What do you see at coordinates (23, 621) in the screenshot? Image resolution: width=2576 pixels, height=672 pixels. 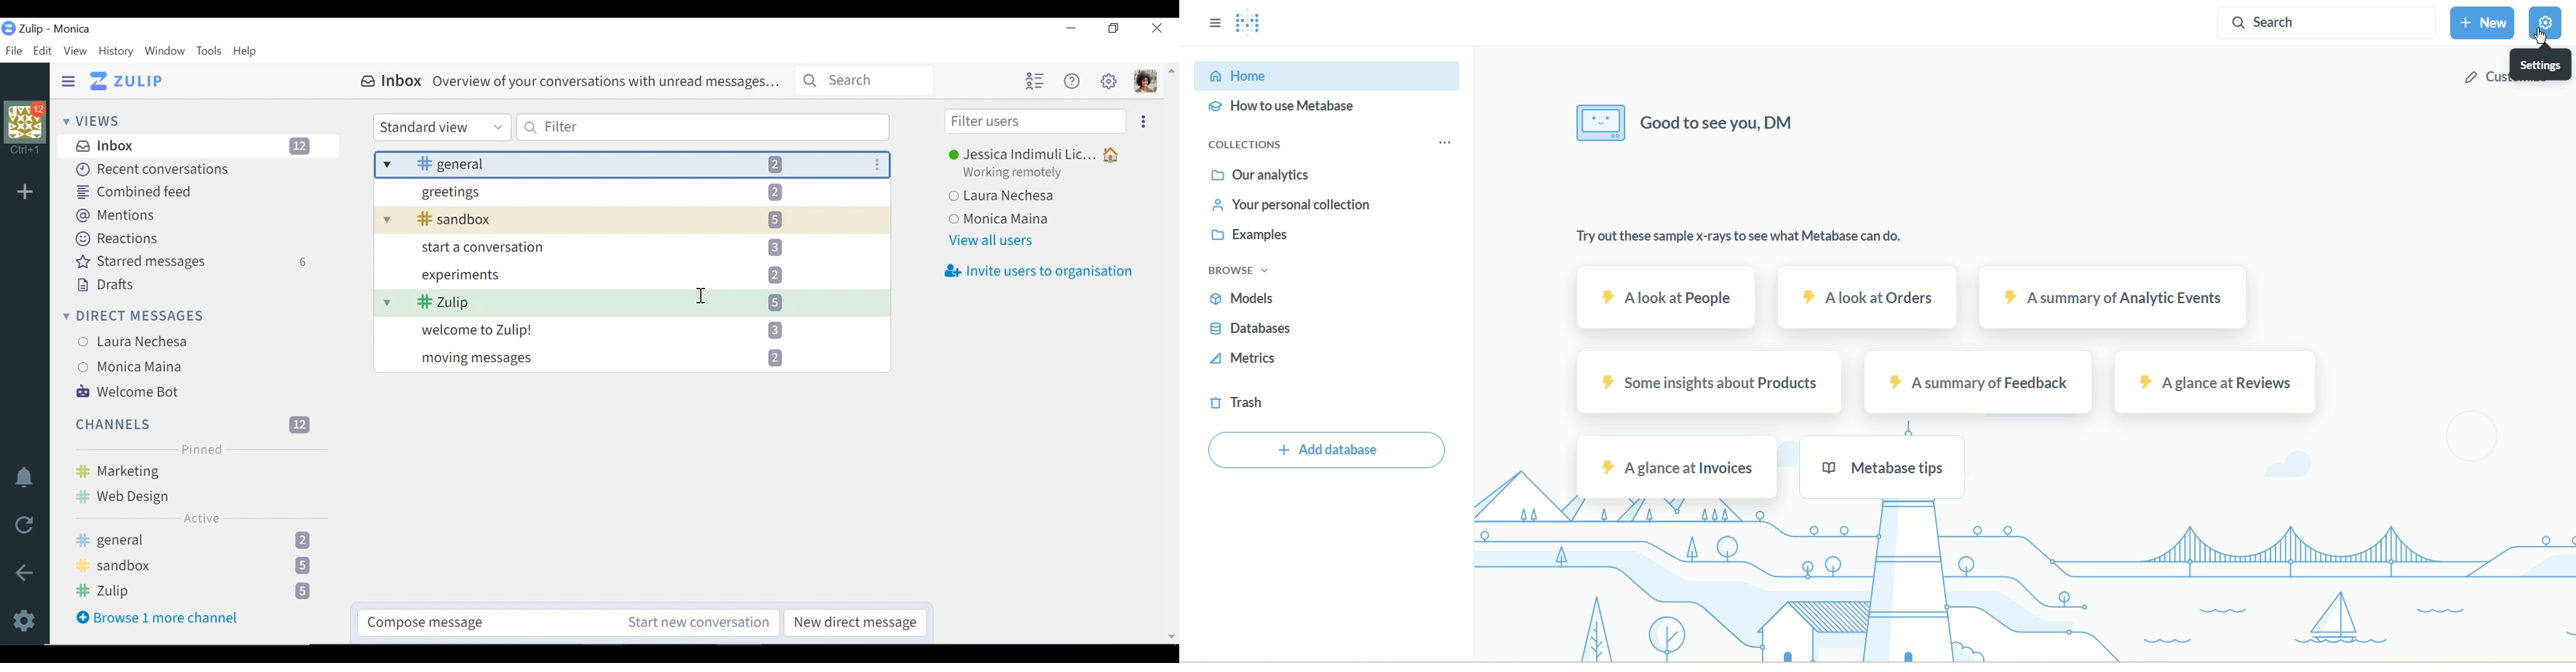 I see `Settings` at bounding box center [23, 621].